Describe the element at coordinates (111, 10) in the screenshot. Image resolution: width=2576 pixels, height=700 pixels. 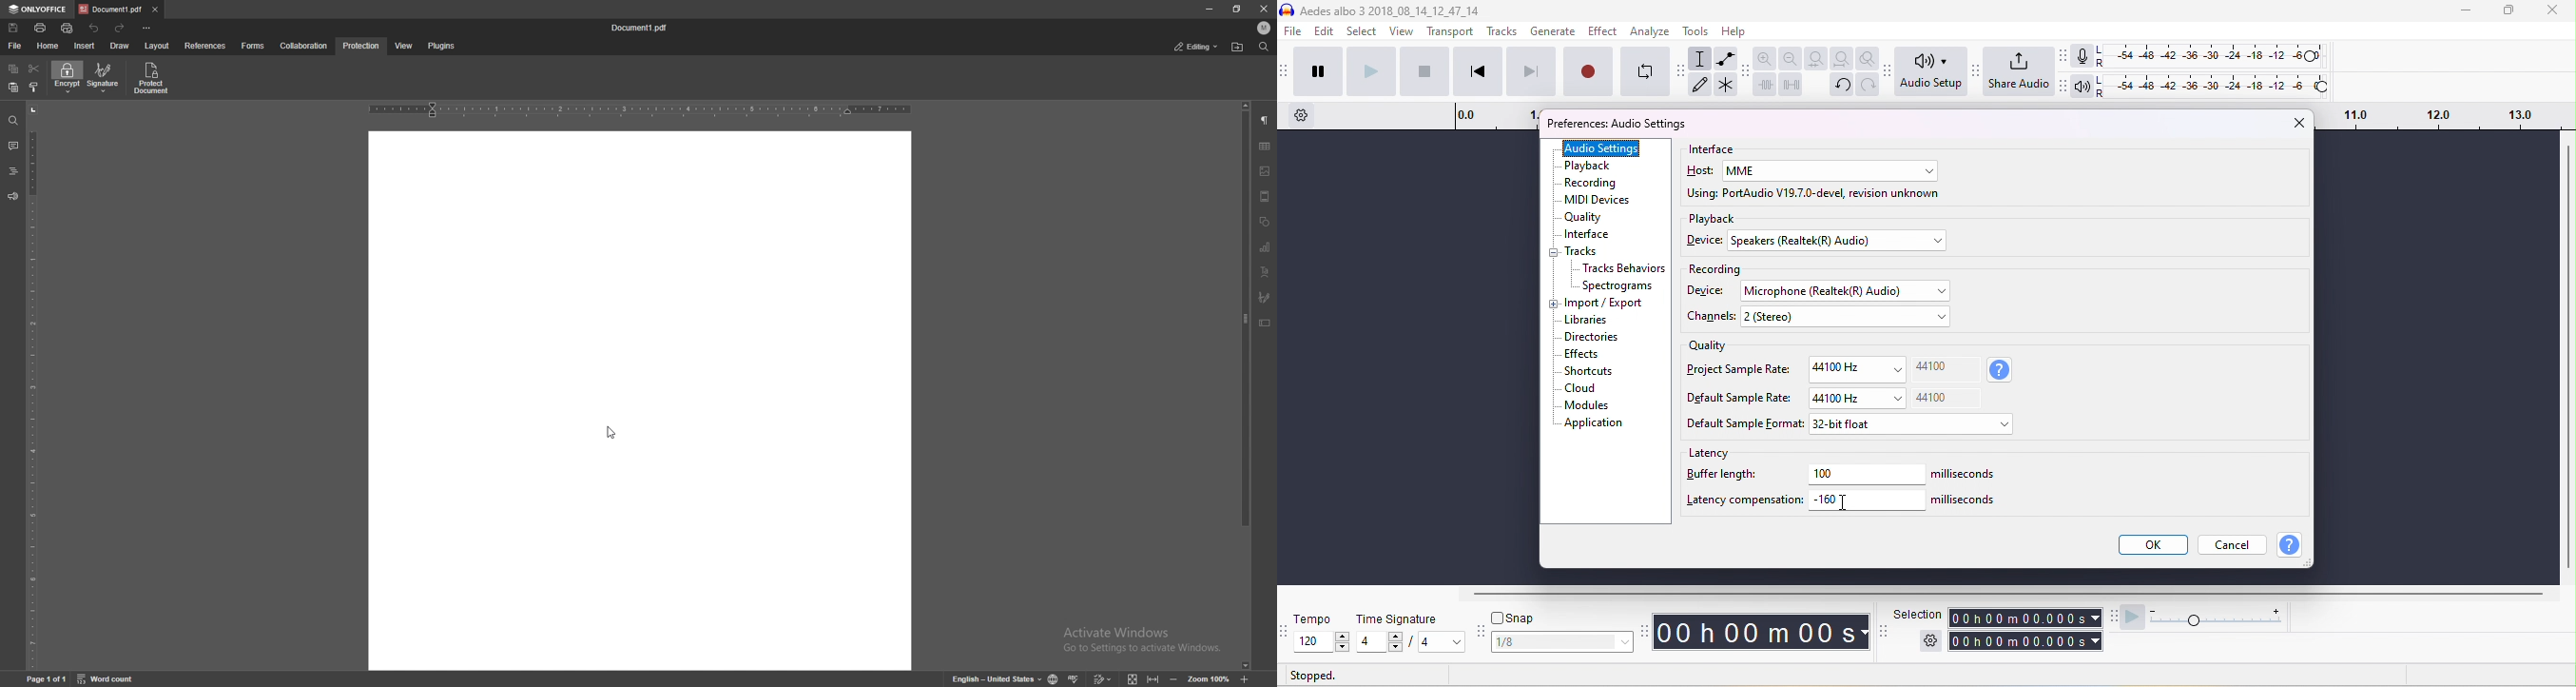
I see `tab` at that location.